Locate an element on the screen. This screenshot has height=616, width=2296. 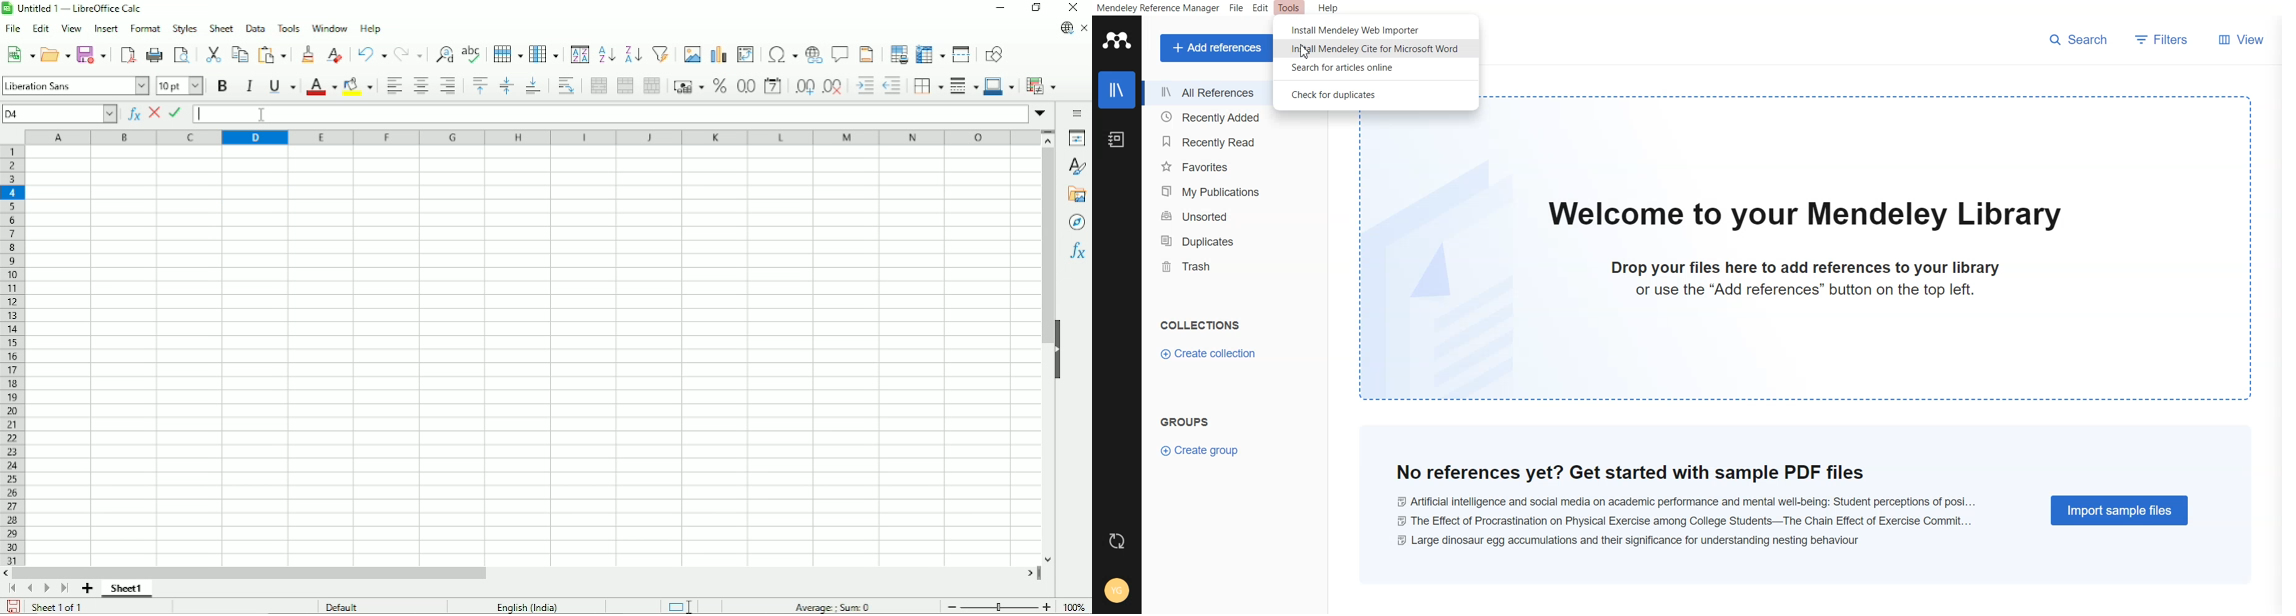
cursor is located at coordinates (1308, 54).